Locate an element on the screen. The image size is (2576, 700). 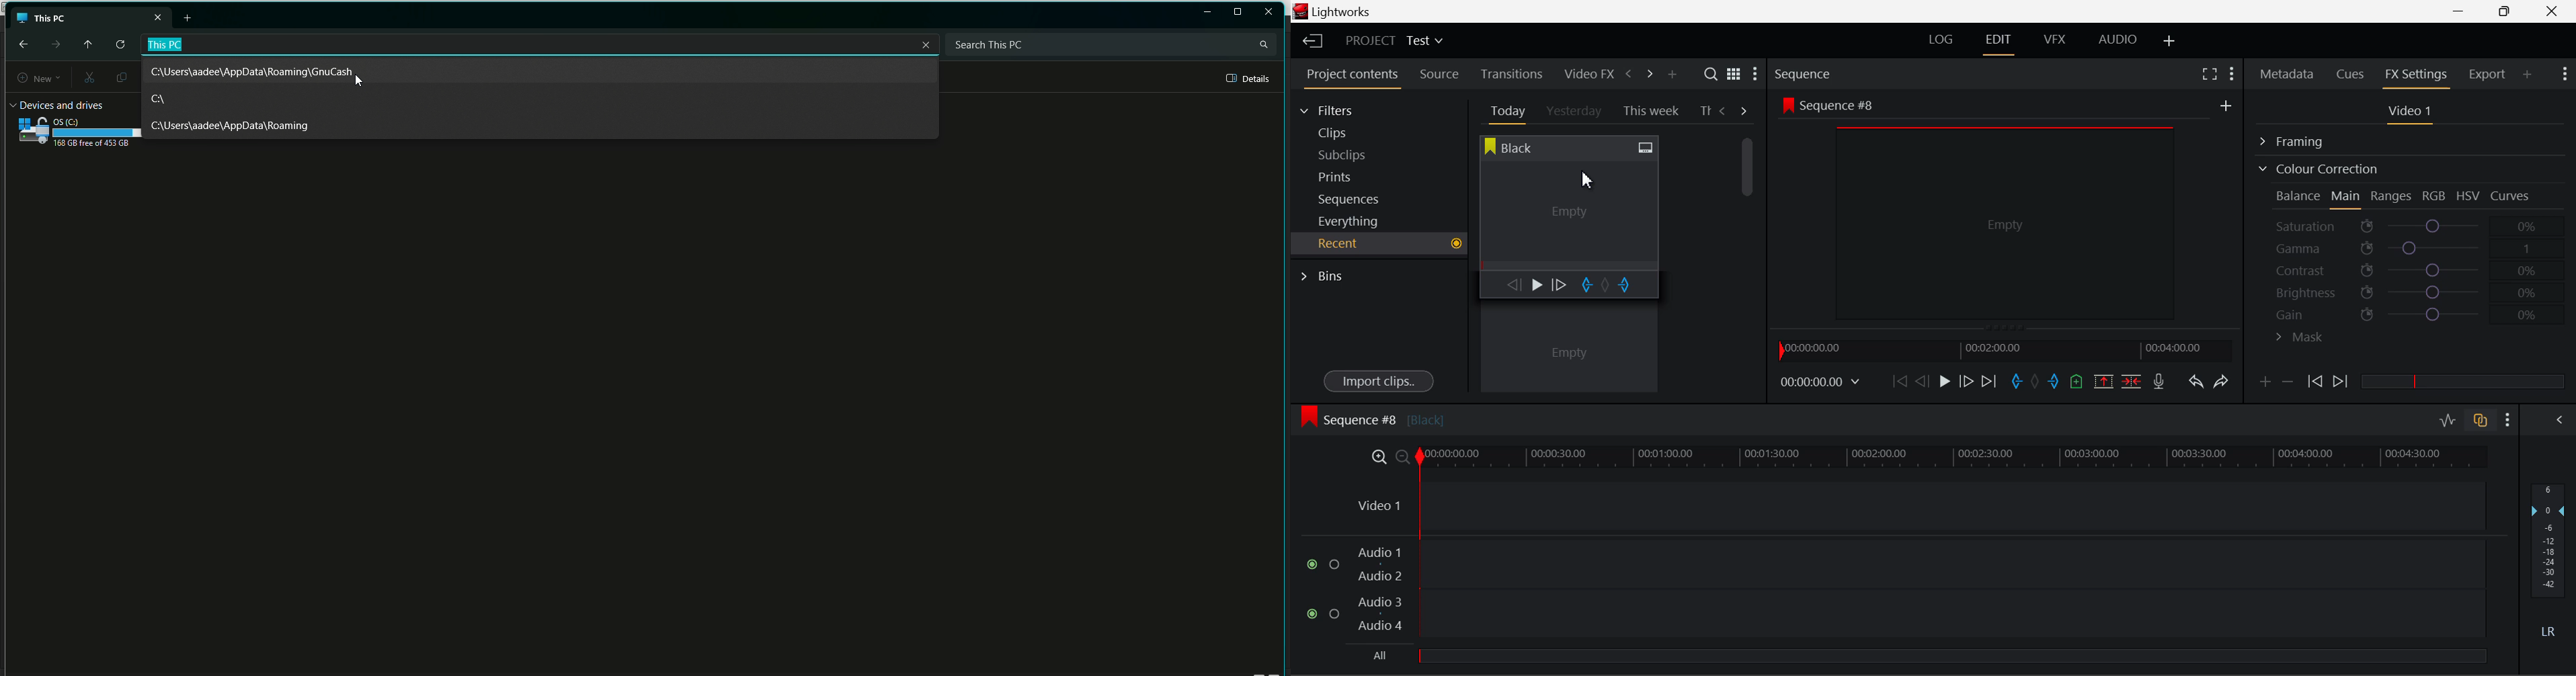
Yesterday Tab is located at coordinates (1575, 112).